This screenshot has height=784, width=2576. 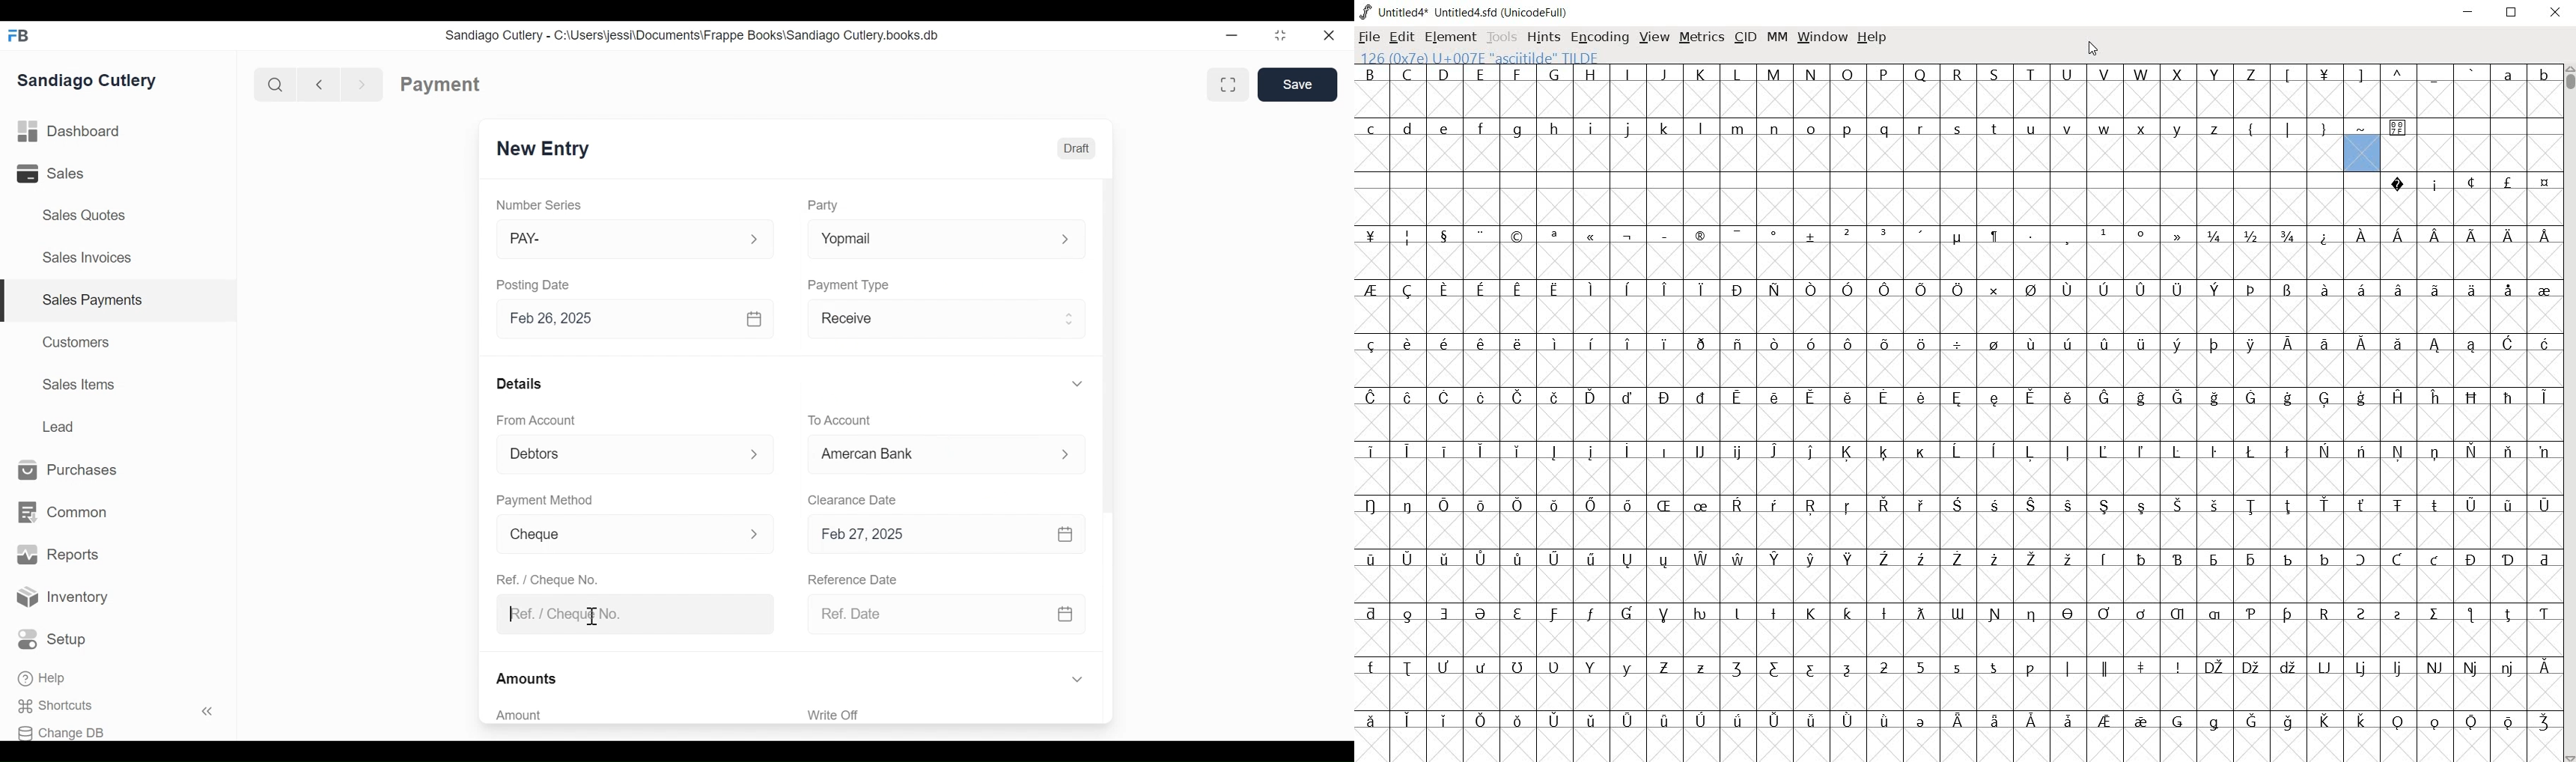 I want to click on Minimize, so click(x=1232, y=37).